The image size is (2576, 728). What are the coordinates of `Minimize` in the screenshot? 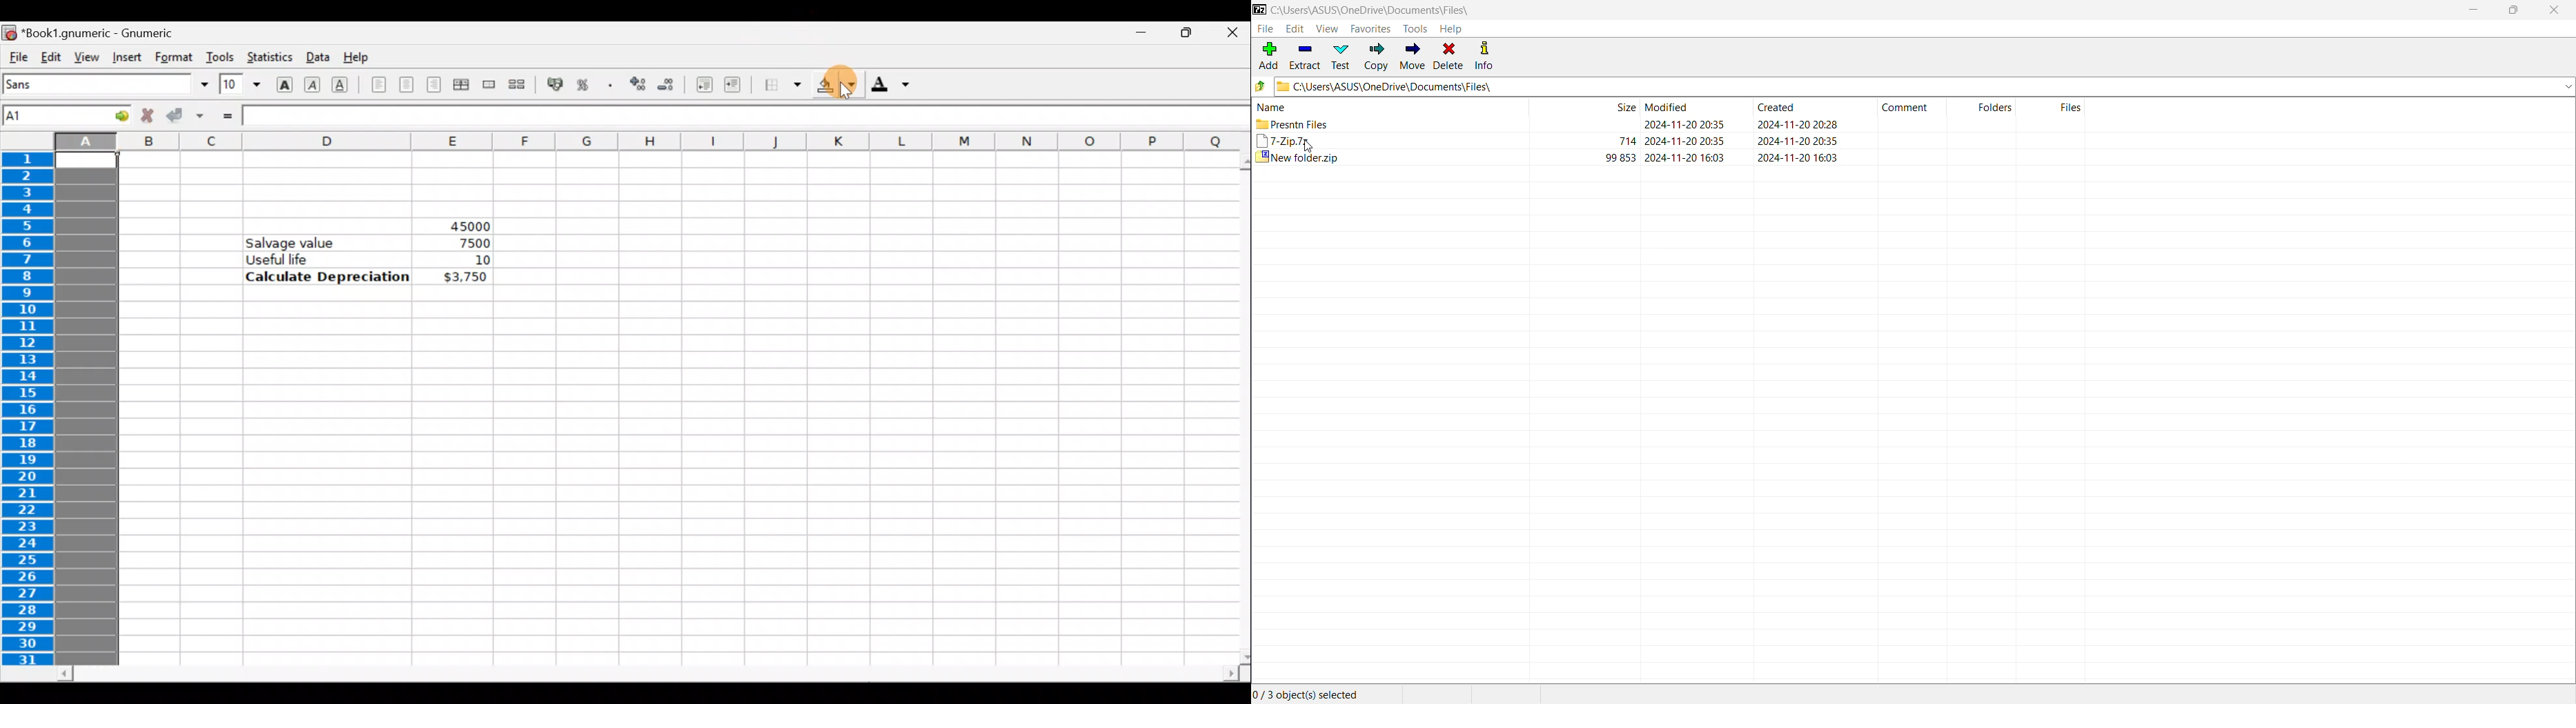 It's located at (2472, 10).